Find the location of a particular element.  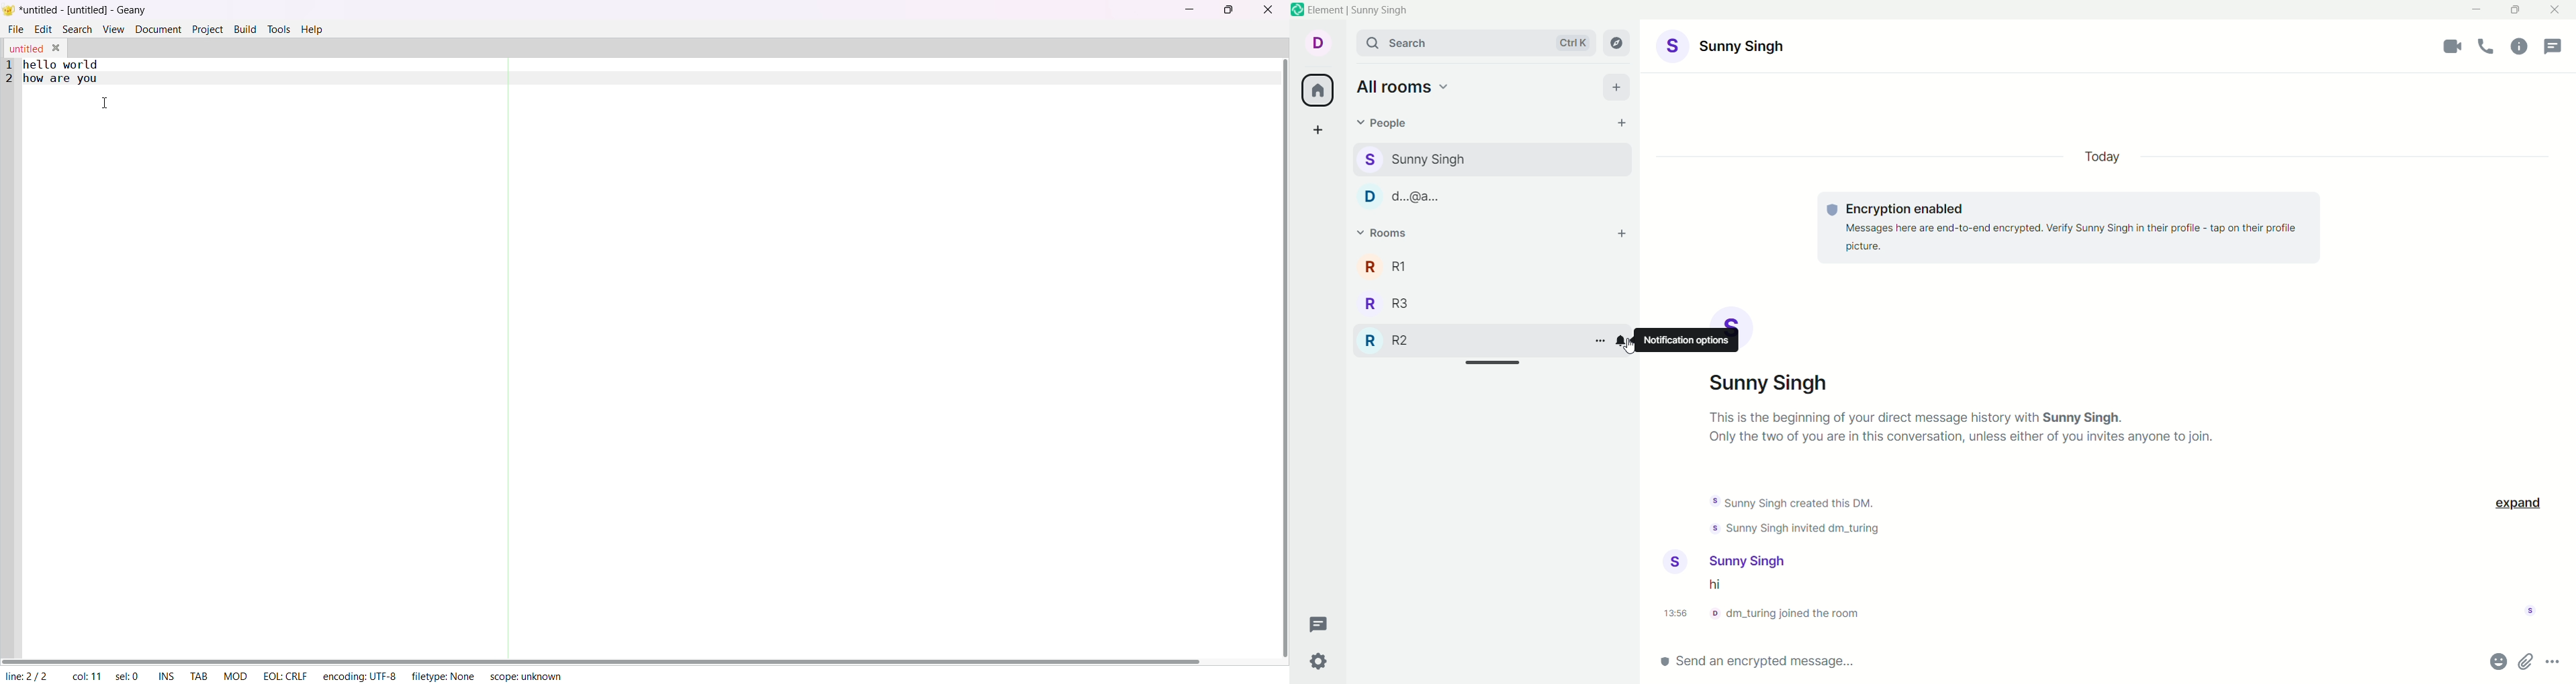

attachment is located at coordinates (2527, 661).